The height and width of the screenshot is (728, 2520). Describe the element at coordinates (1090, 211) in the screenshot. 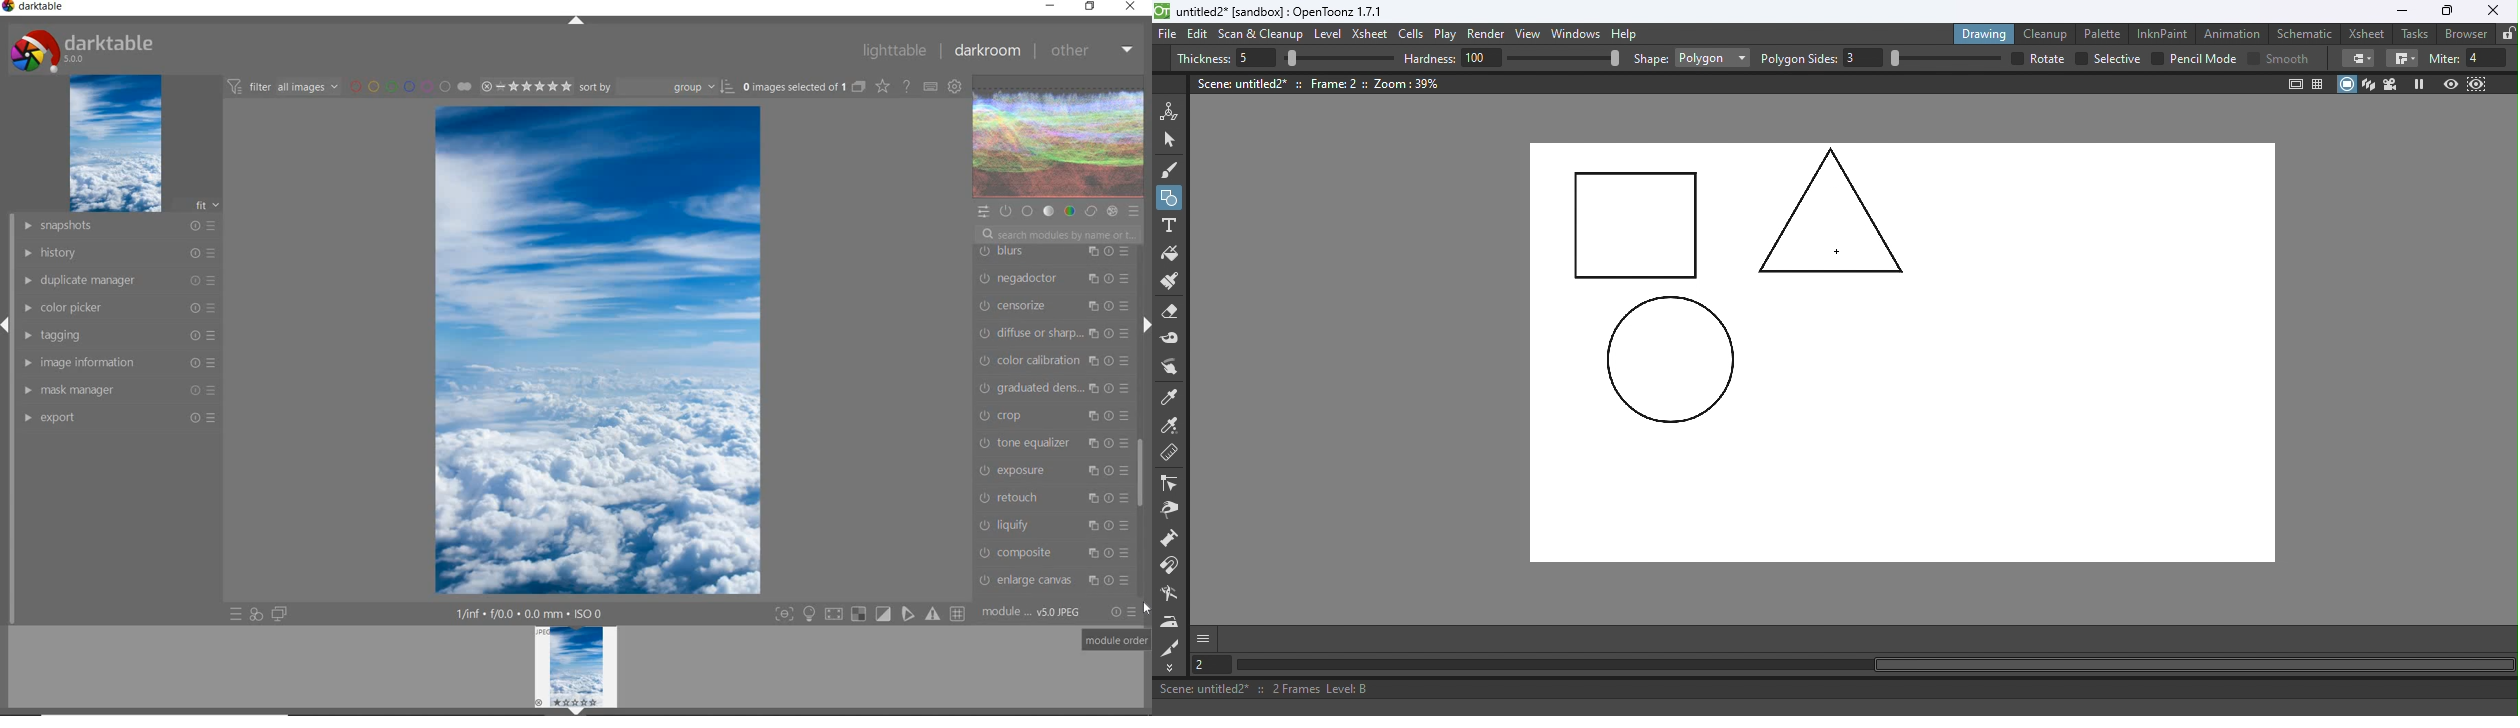

I see `CORRECT` at that location.